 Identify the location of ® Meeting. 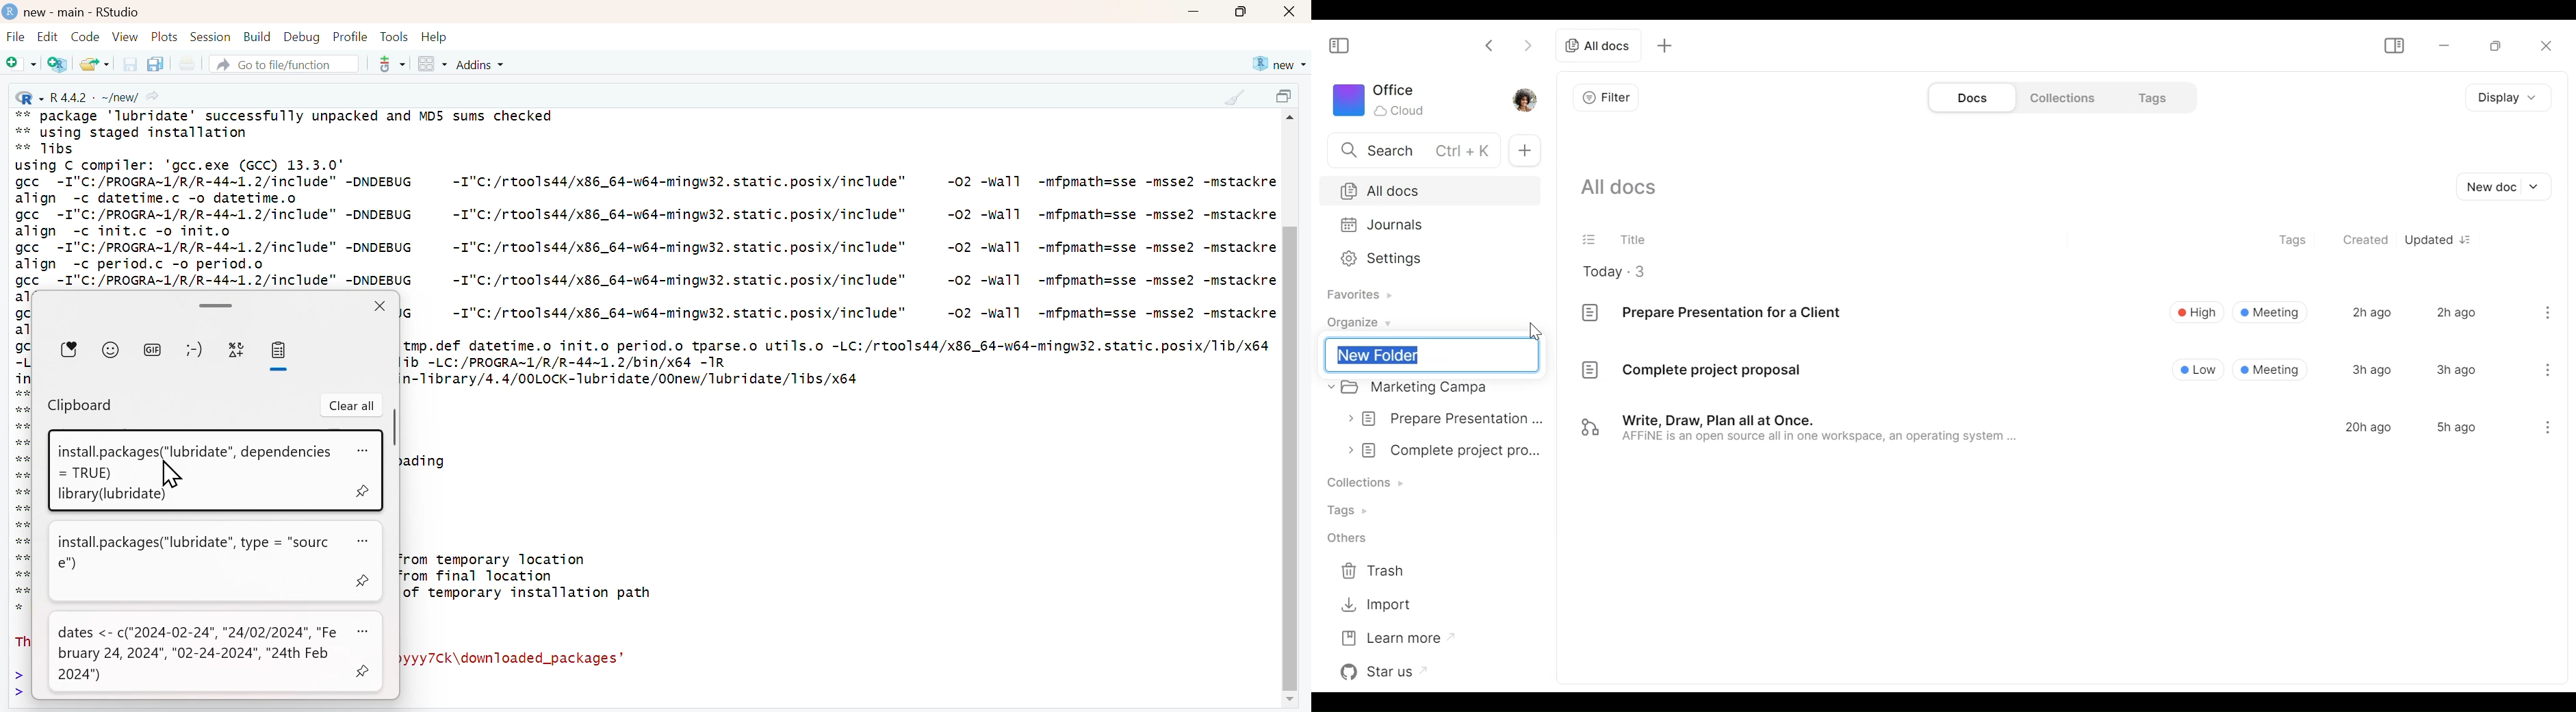
(2271, 369).